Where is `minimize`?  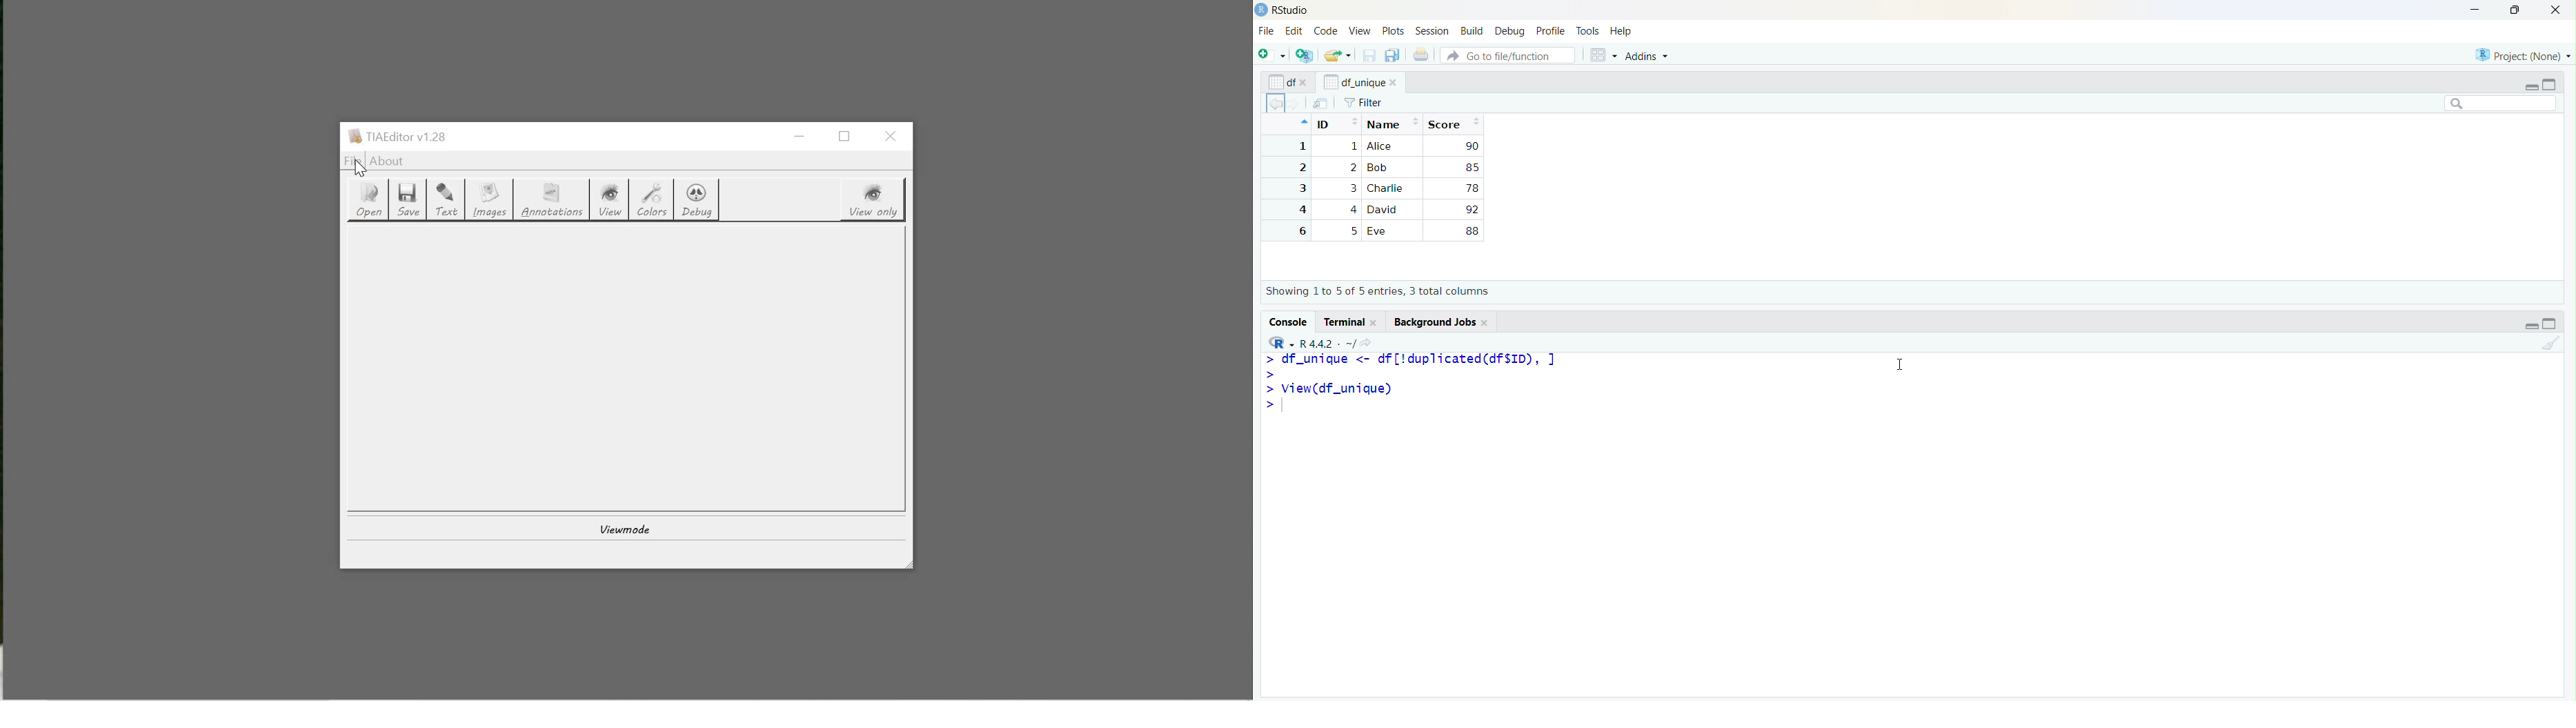 minimize is located at coordinates (2475, 11).